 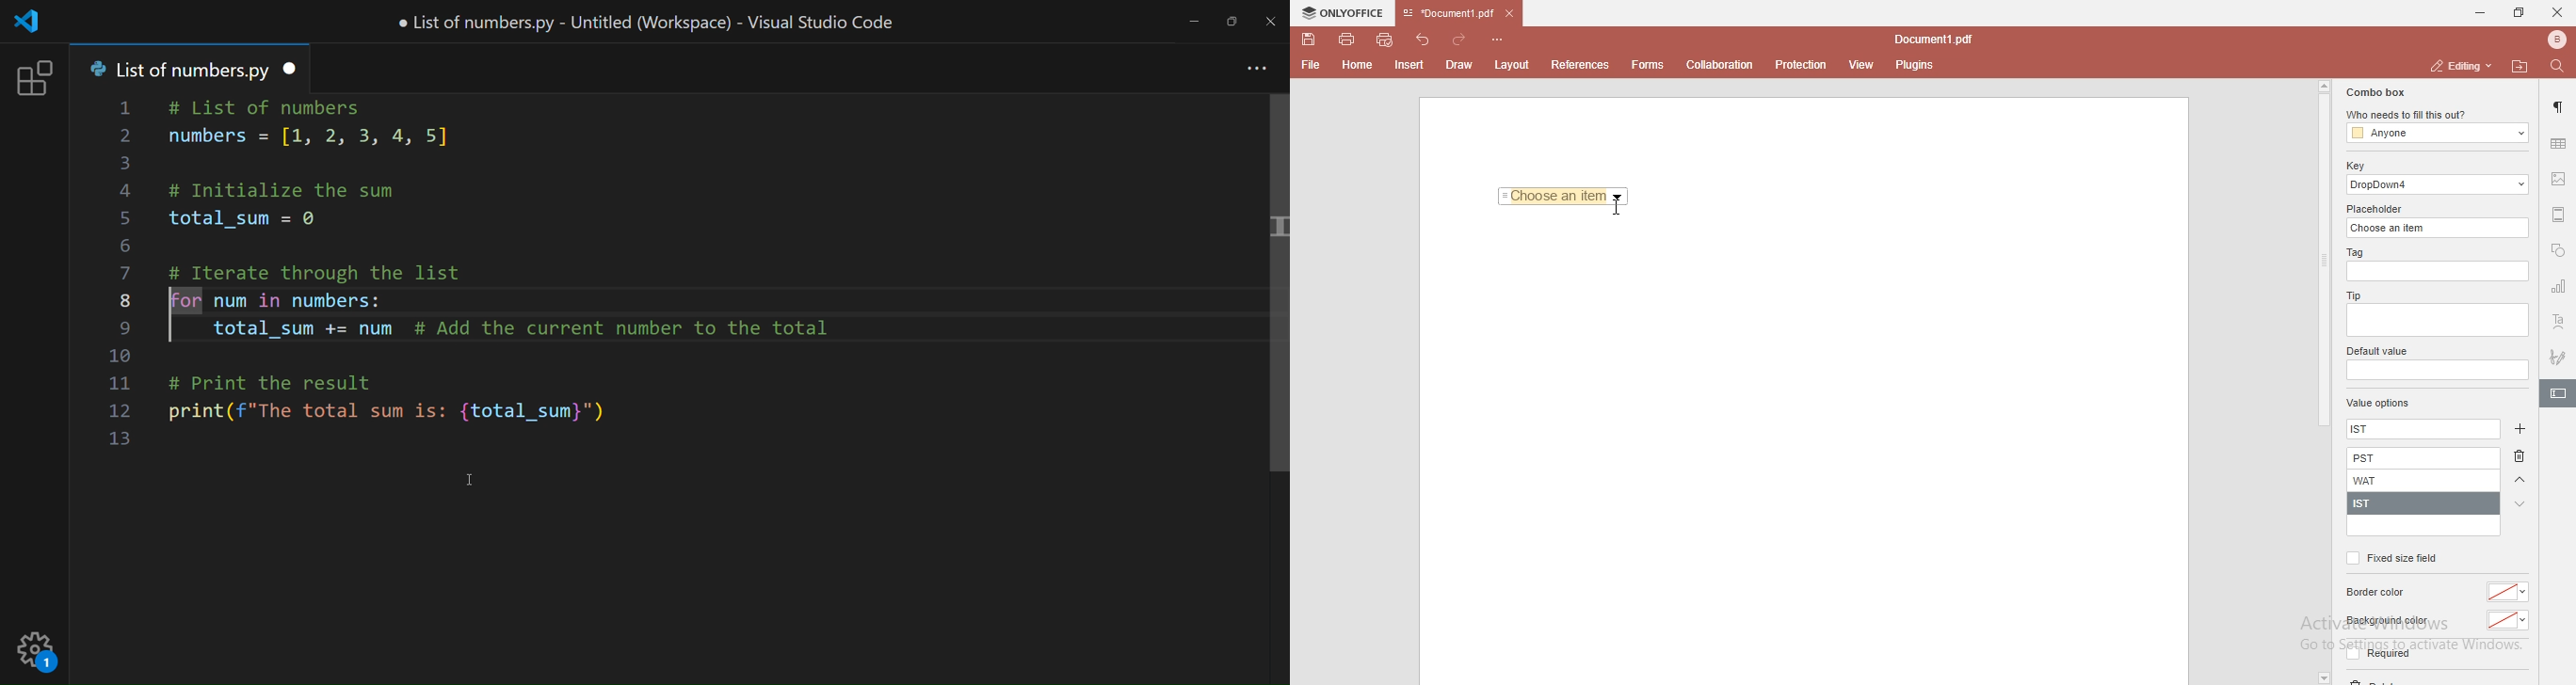 I want to click on Home, so click(x=1359, y=68).